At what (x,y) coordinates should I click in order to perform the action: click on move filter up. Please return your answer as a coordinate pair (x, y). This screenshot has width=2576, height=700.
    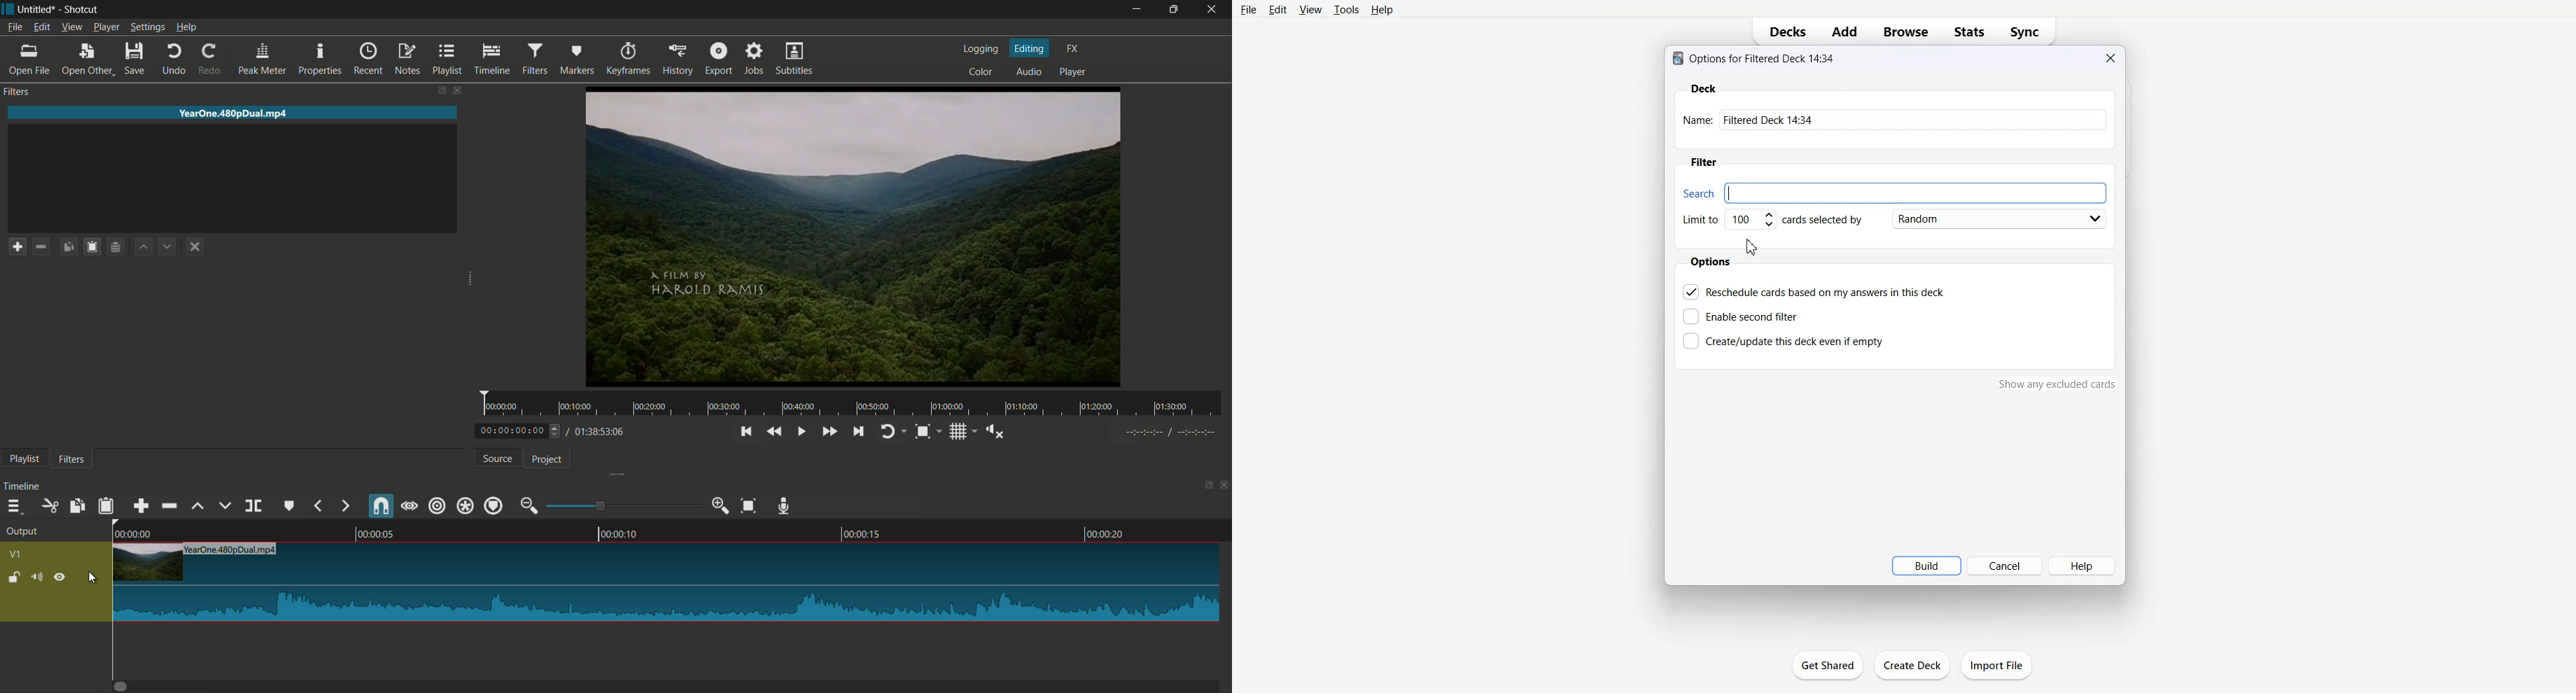
    Looking at the image, I should click on (143, 248).